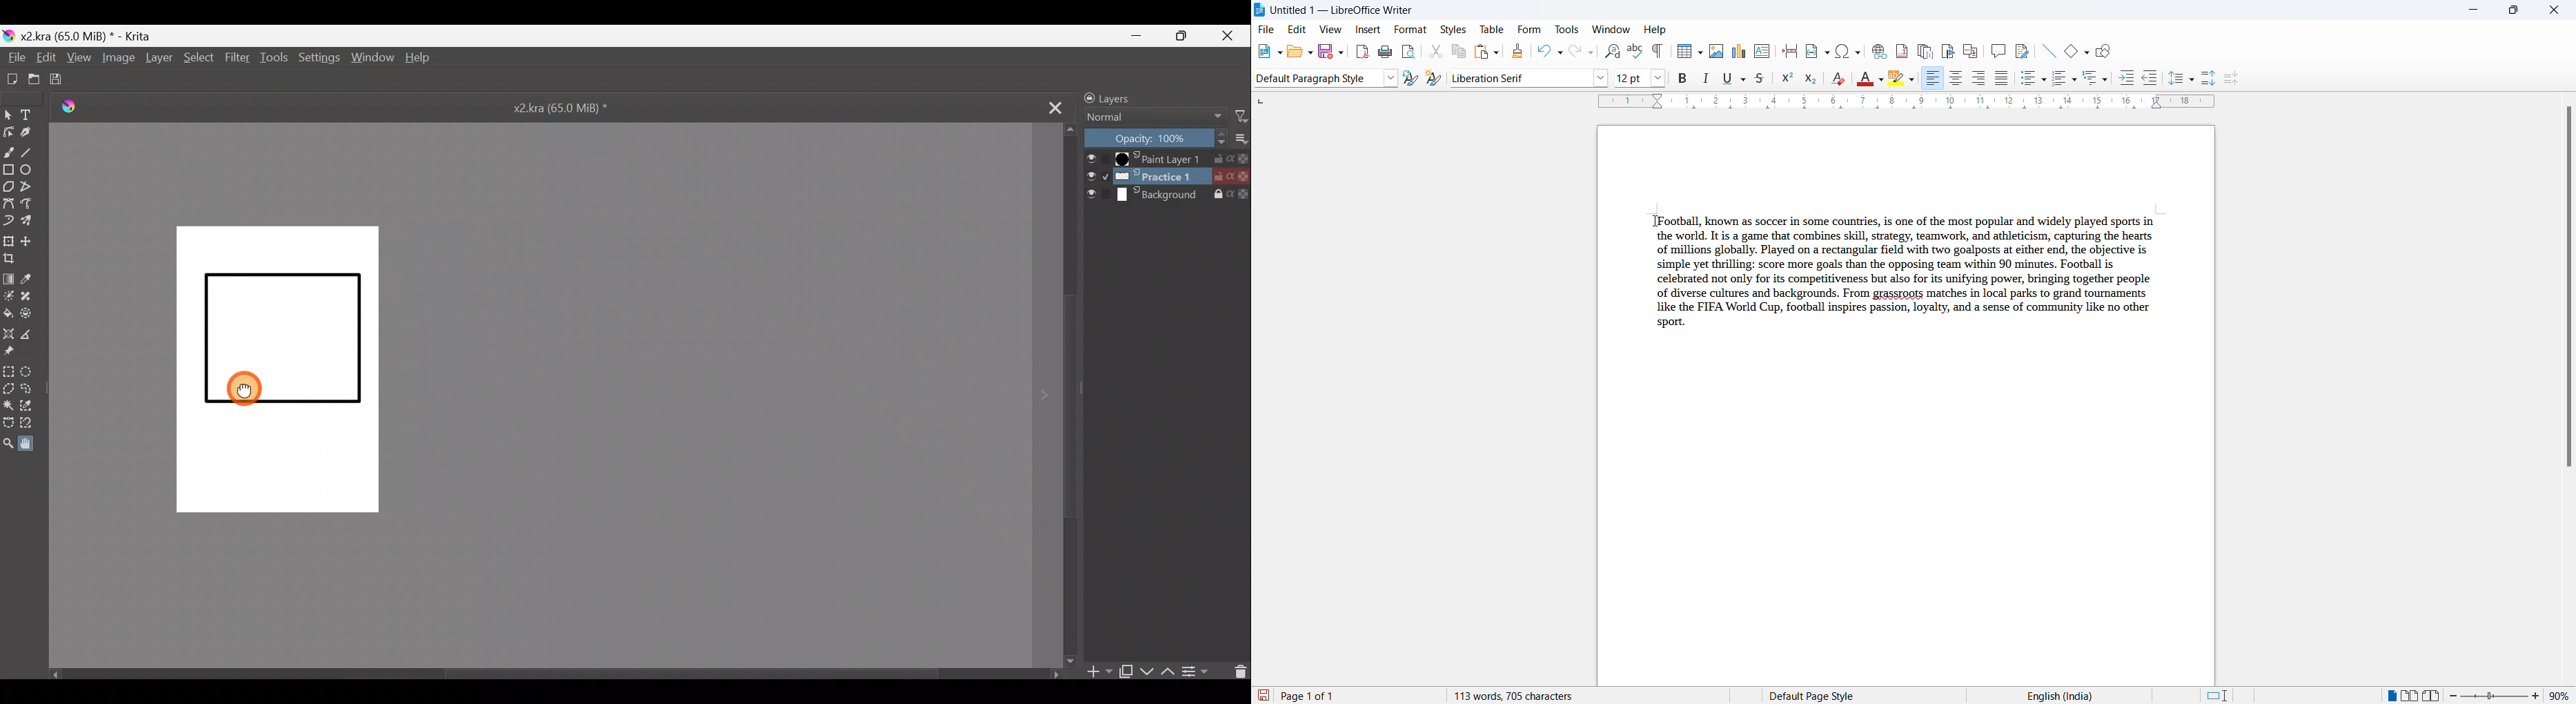 The width and height of the screenshot is (2576, 728). I want to click on clear direct formatting, so click(1838, 77).